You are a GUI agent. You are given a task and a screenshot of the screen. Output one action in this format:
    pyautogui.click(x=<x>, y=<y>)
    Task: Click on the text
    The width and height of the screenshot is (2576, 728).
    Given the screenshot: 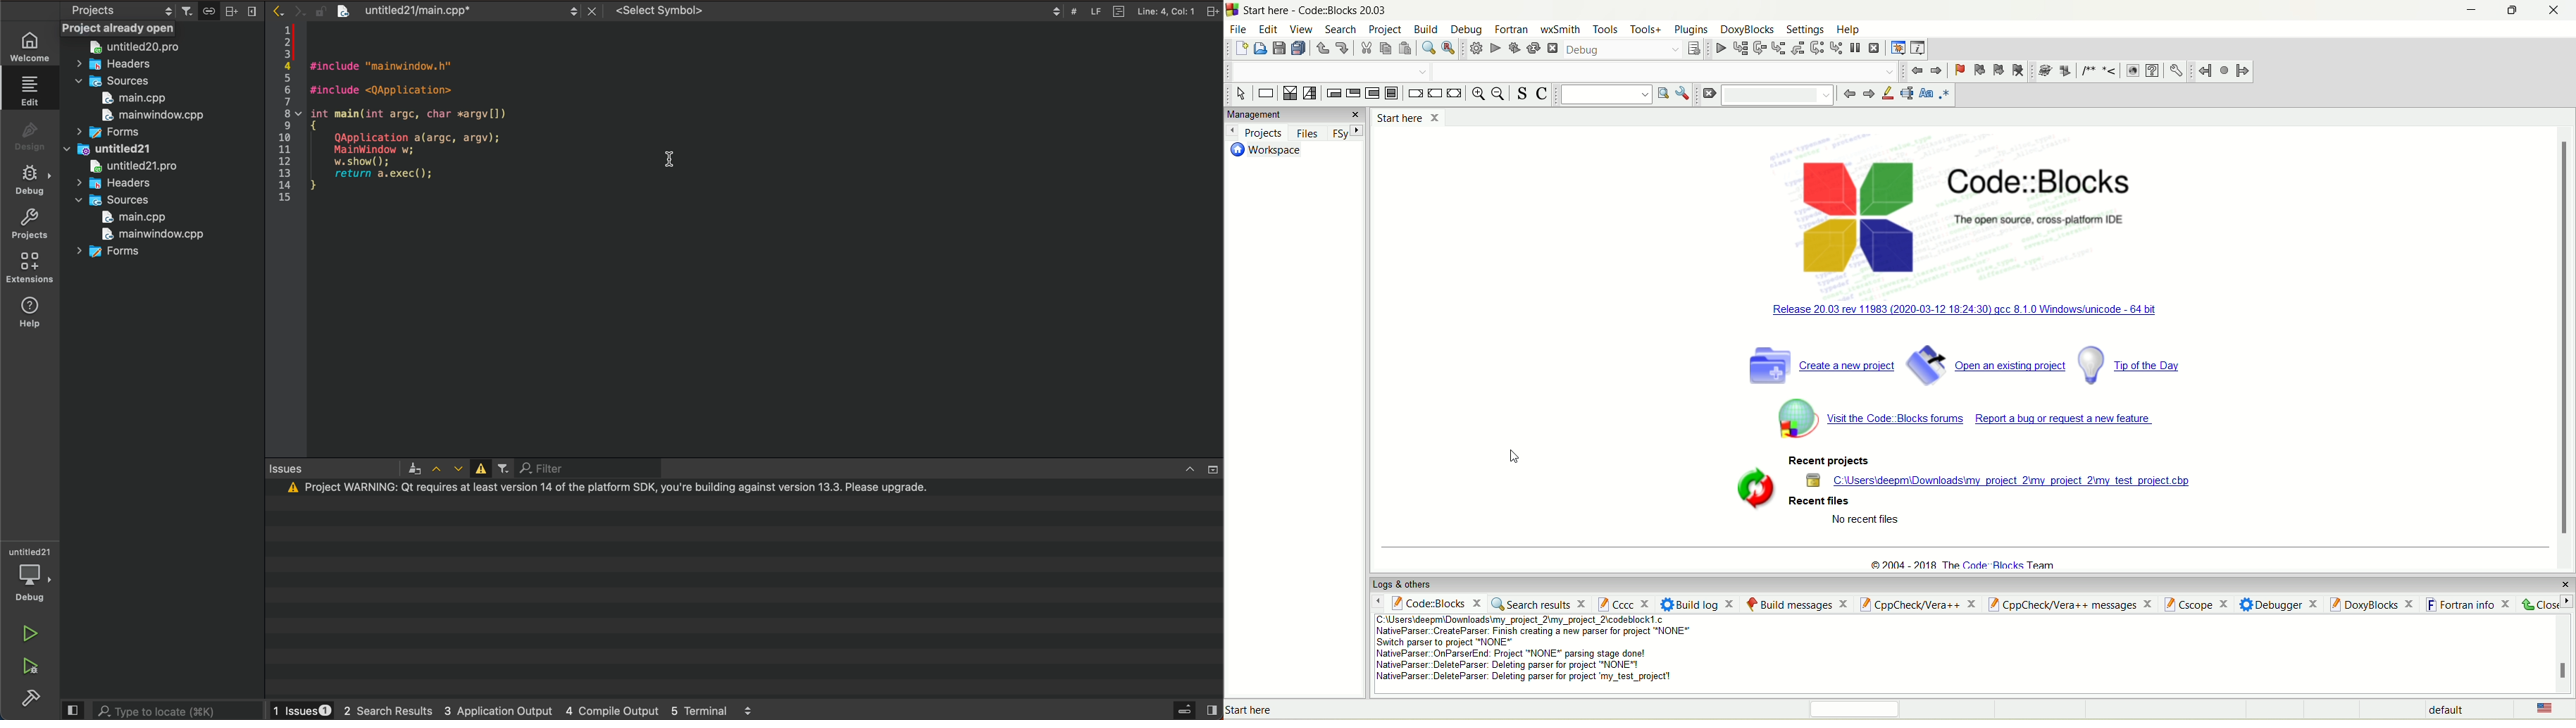 What is the action you would take?
    pyautogui.click(x=1873, y=521)
    